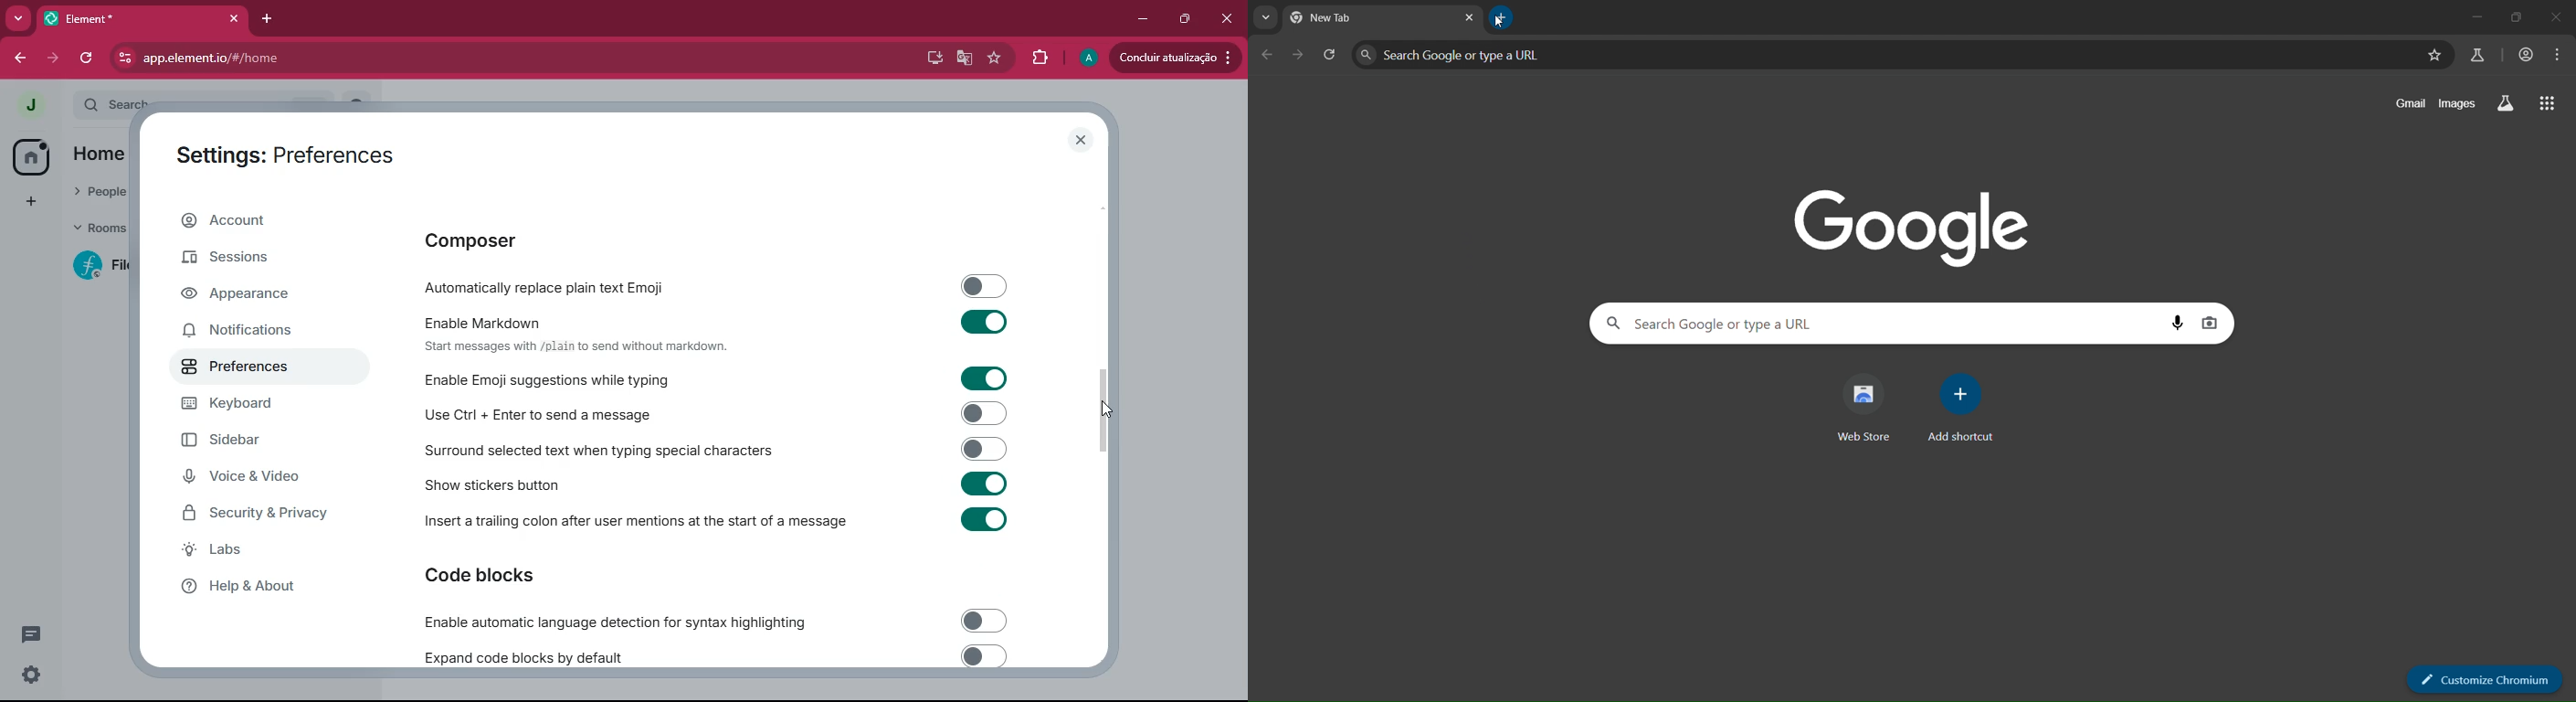 Image resolution: width=2576 pixels, height=728 pixels. I want to click on automatically replace plain text emoji, so click(725, 285).